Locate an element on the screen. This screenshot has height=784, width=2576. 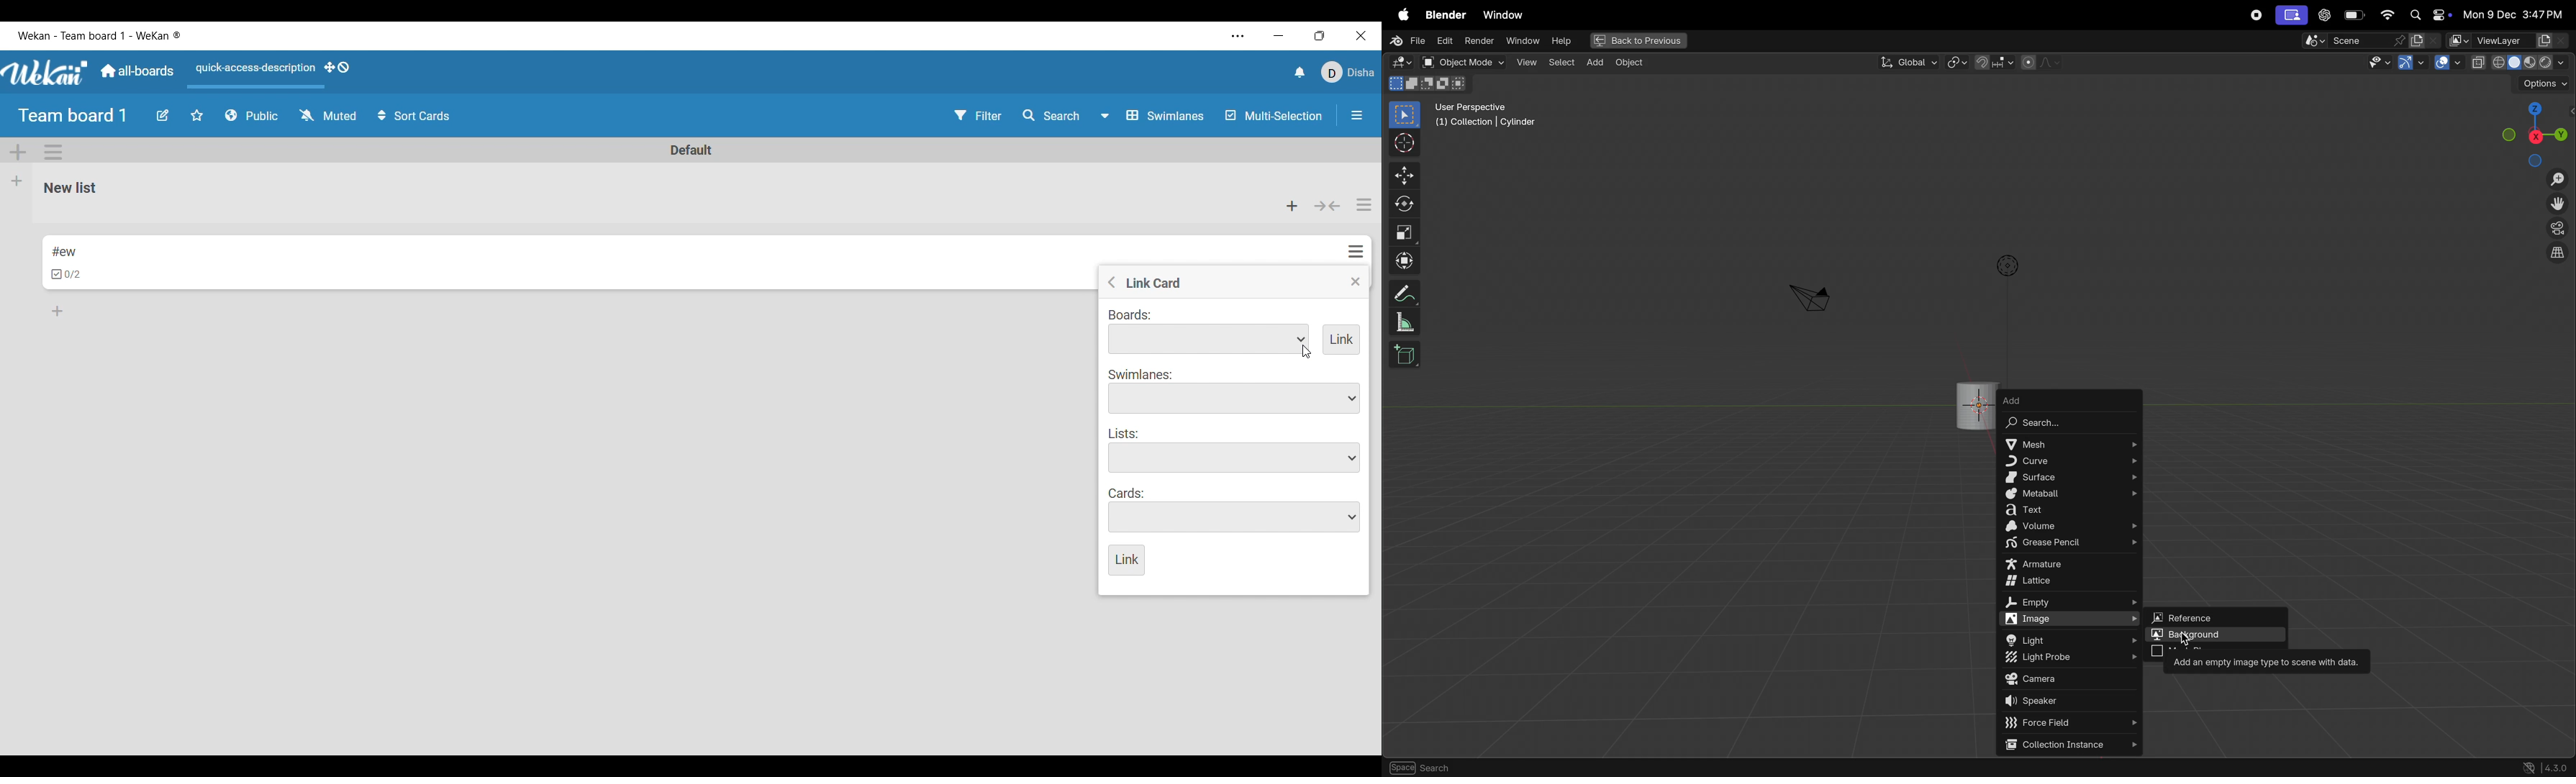
orthographic view is located at coordinates (2560, 255).